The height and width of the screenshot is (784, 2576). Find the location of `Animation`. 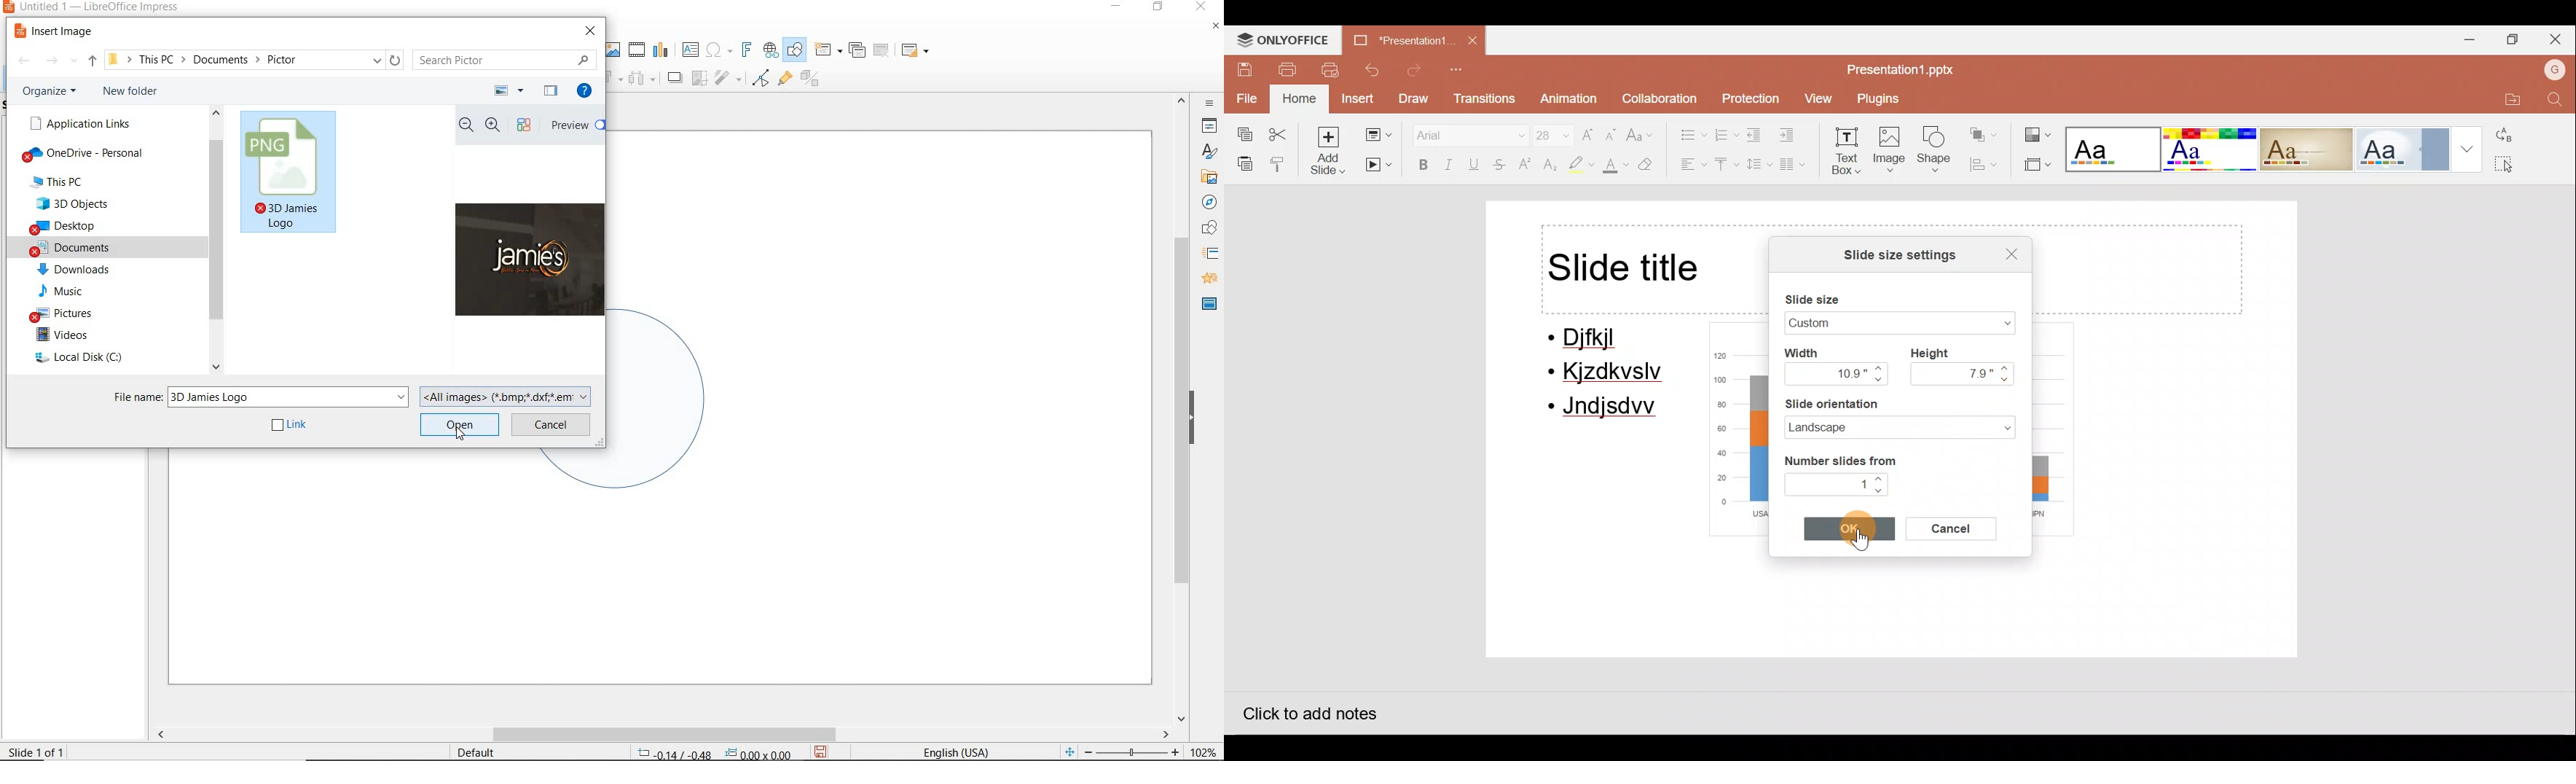

Animation is located at coordinates (1566, 99).